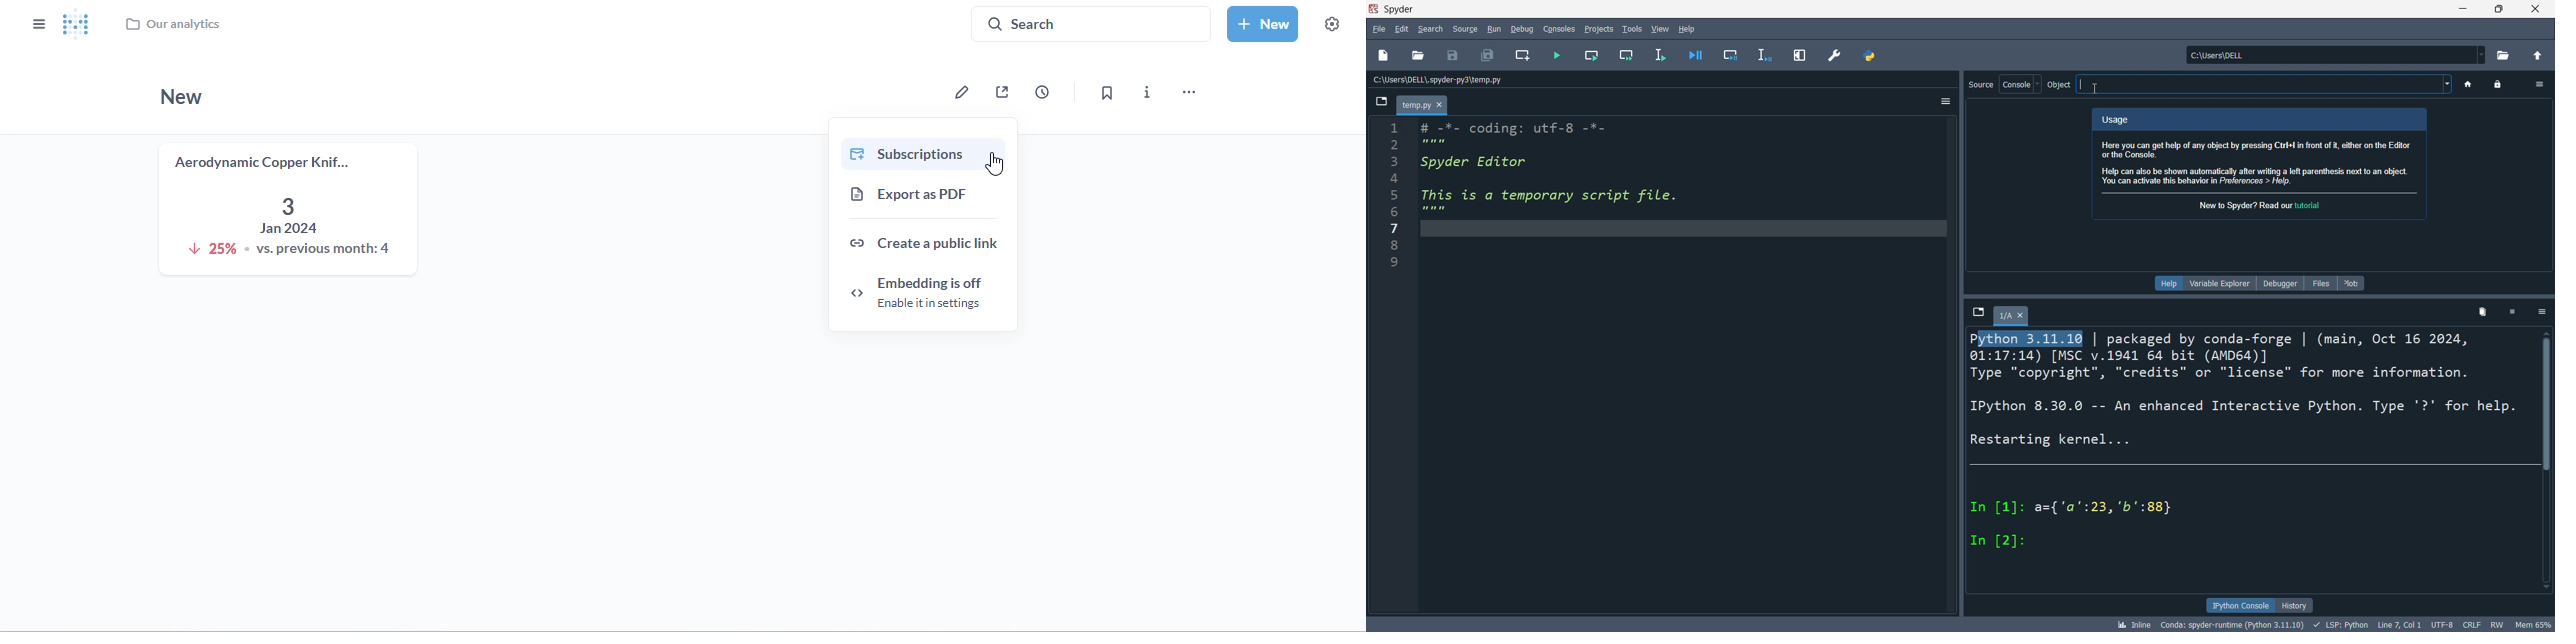 The image size is (2576, 644). Describe the element at coordinates (1386, 56) in the screenshot. I see `new file` at that location.